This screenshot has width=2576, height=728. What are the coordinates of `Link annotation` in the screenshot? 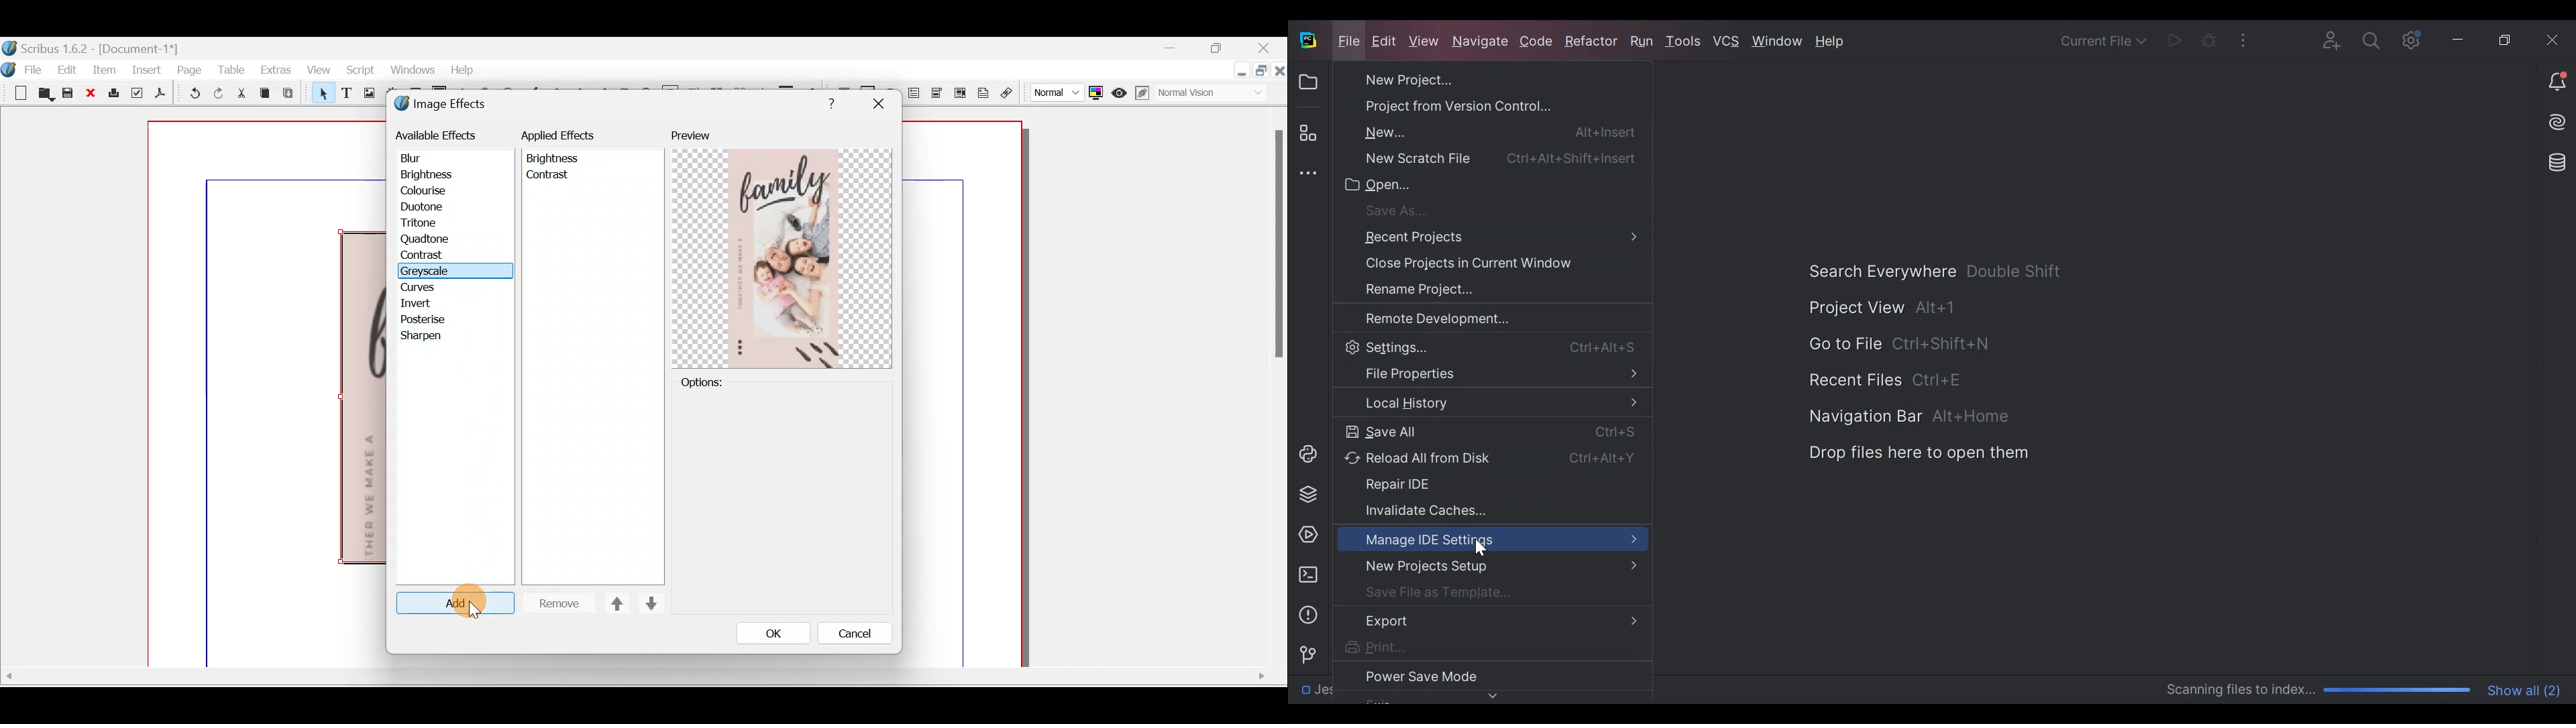 It's located at (1012, 94).